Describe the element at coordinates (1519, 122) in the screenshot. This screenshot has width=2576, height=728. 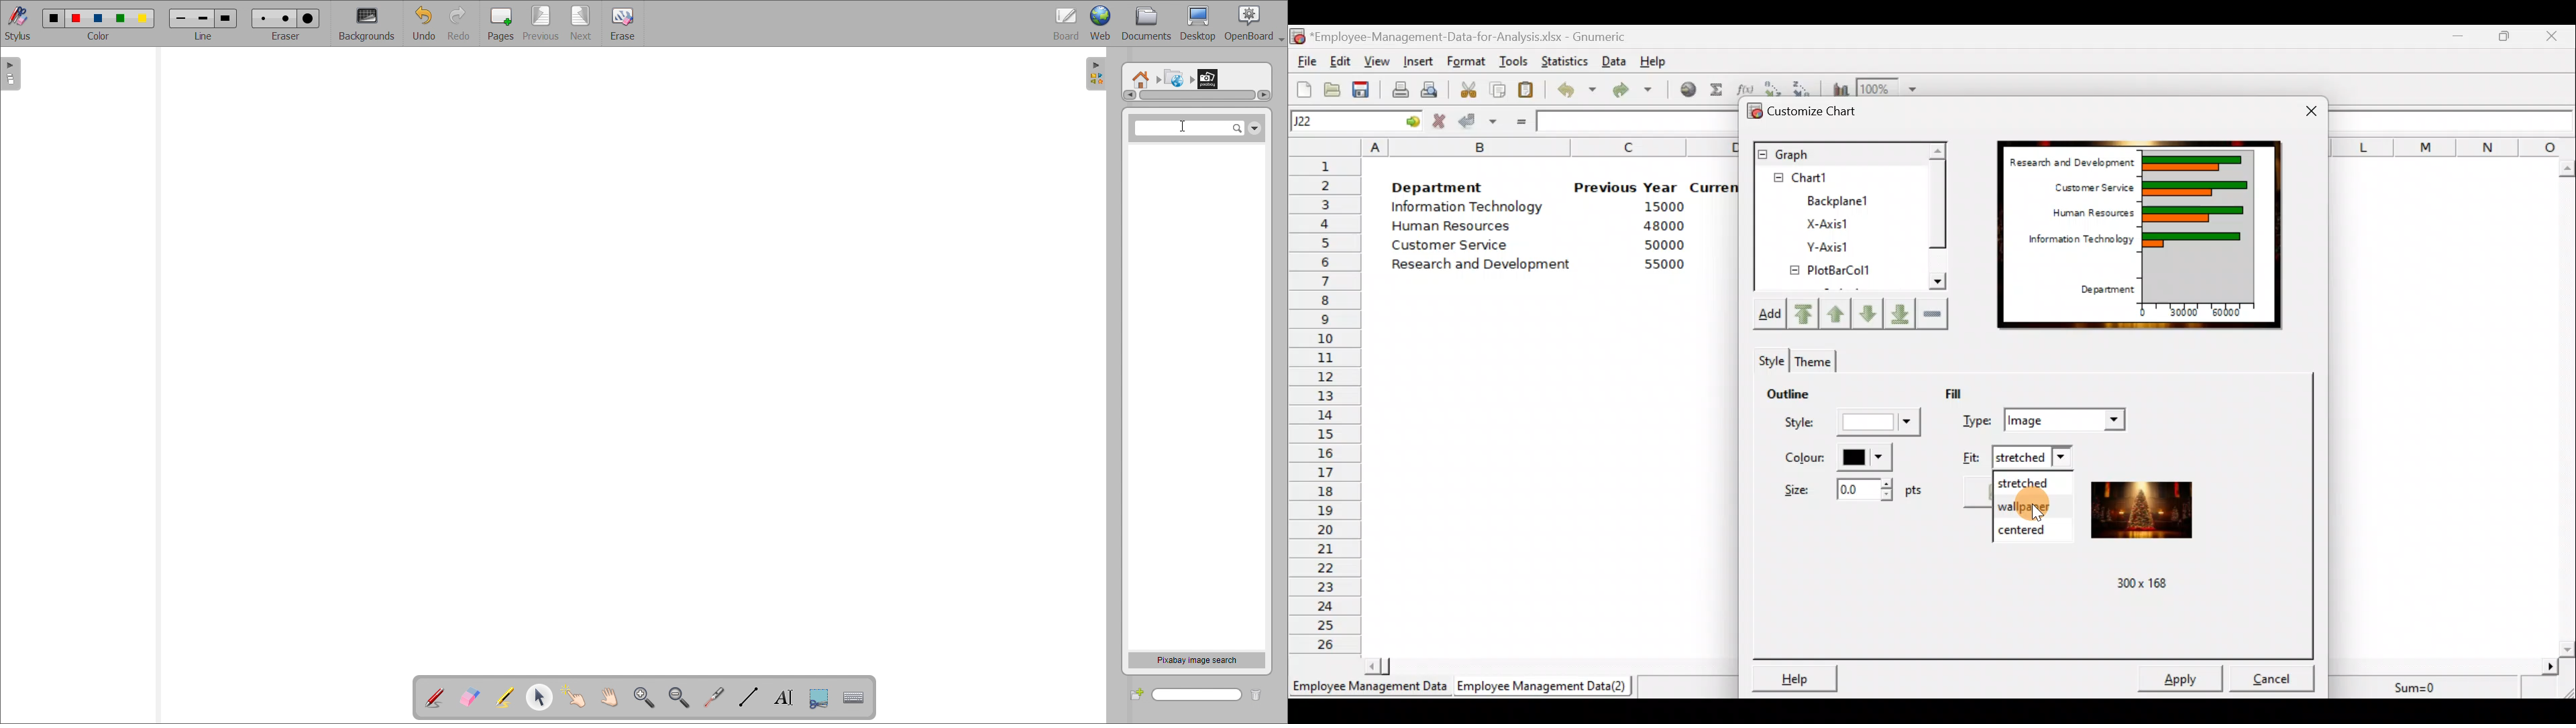
I see `Enter formula` at that location.